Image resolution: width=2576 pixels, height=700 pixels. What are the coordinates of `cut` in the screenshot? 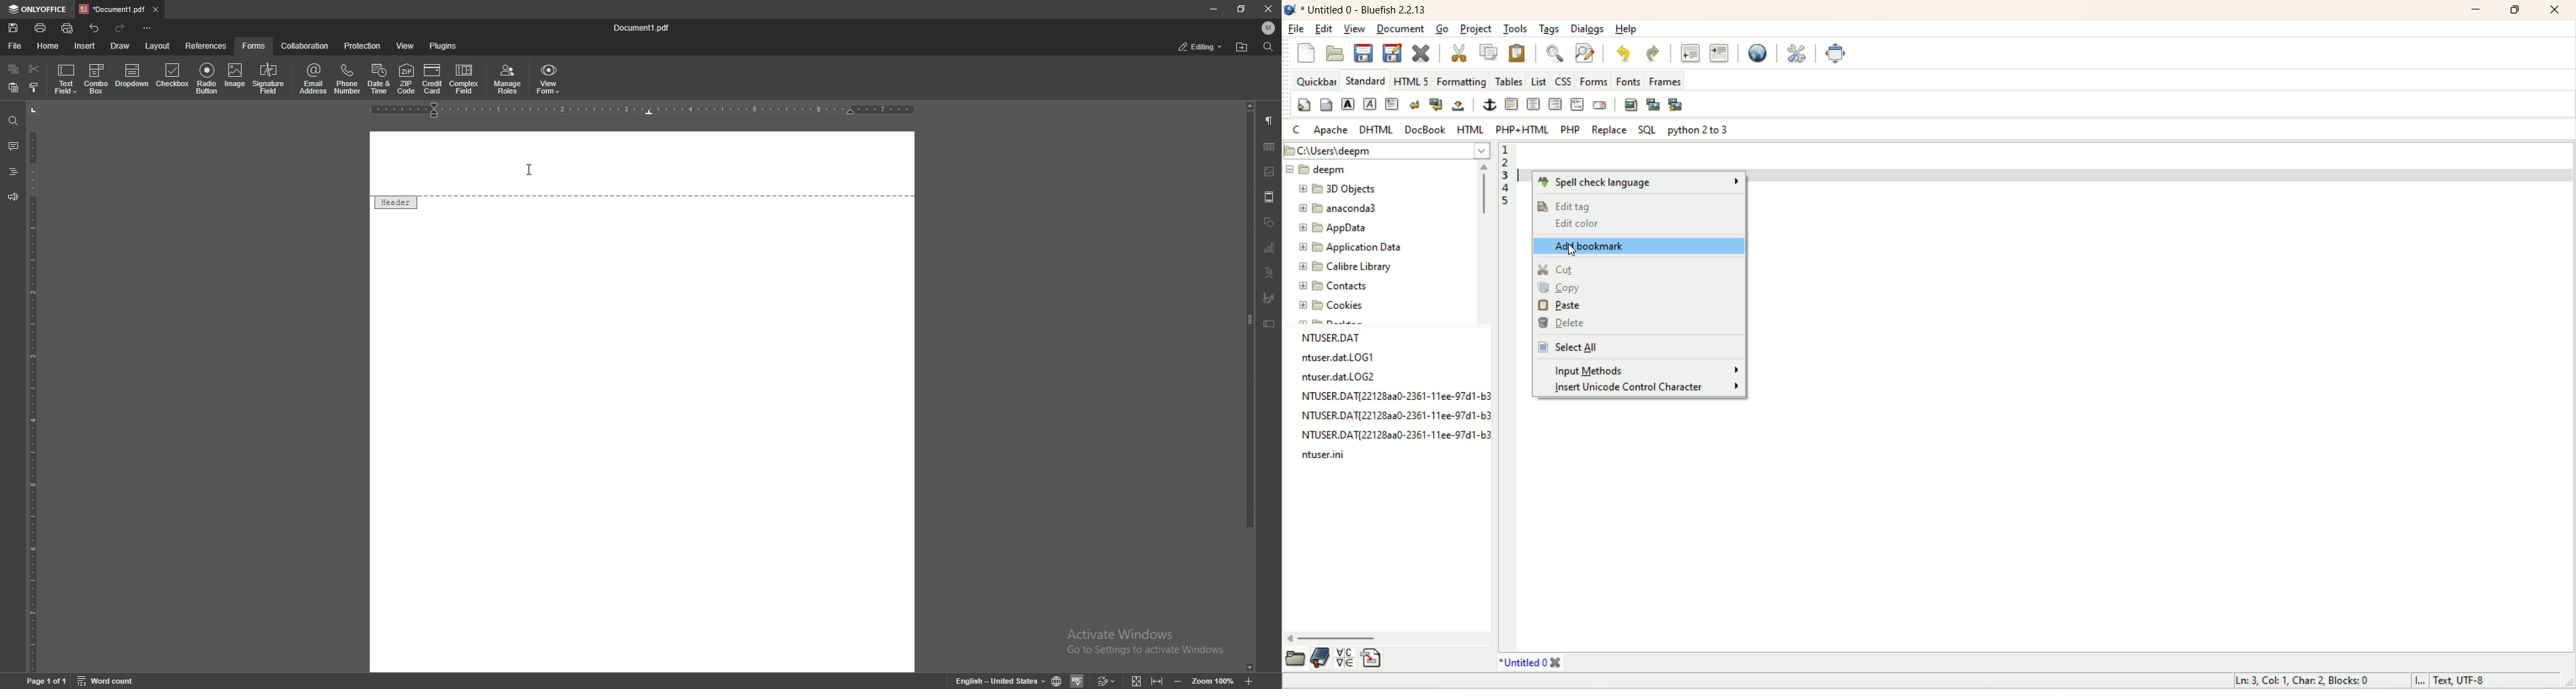 It's located at (35, 68).